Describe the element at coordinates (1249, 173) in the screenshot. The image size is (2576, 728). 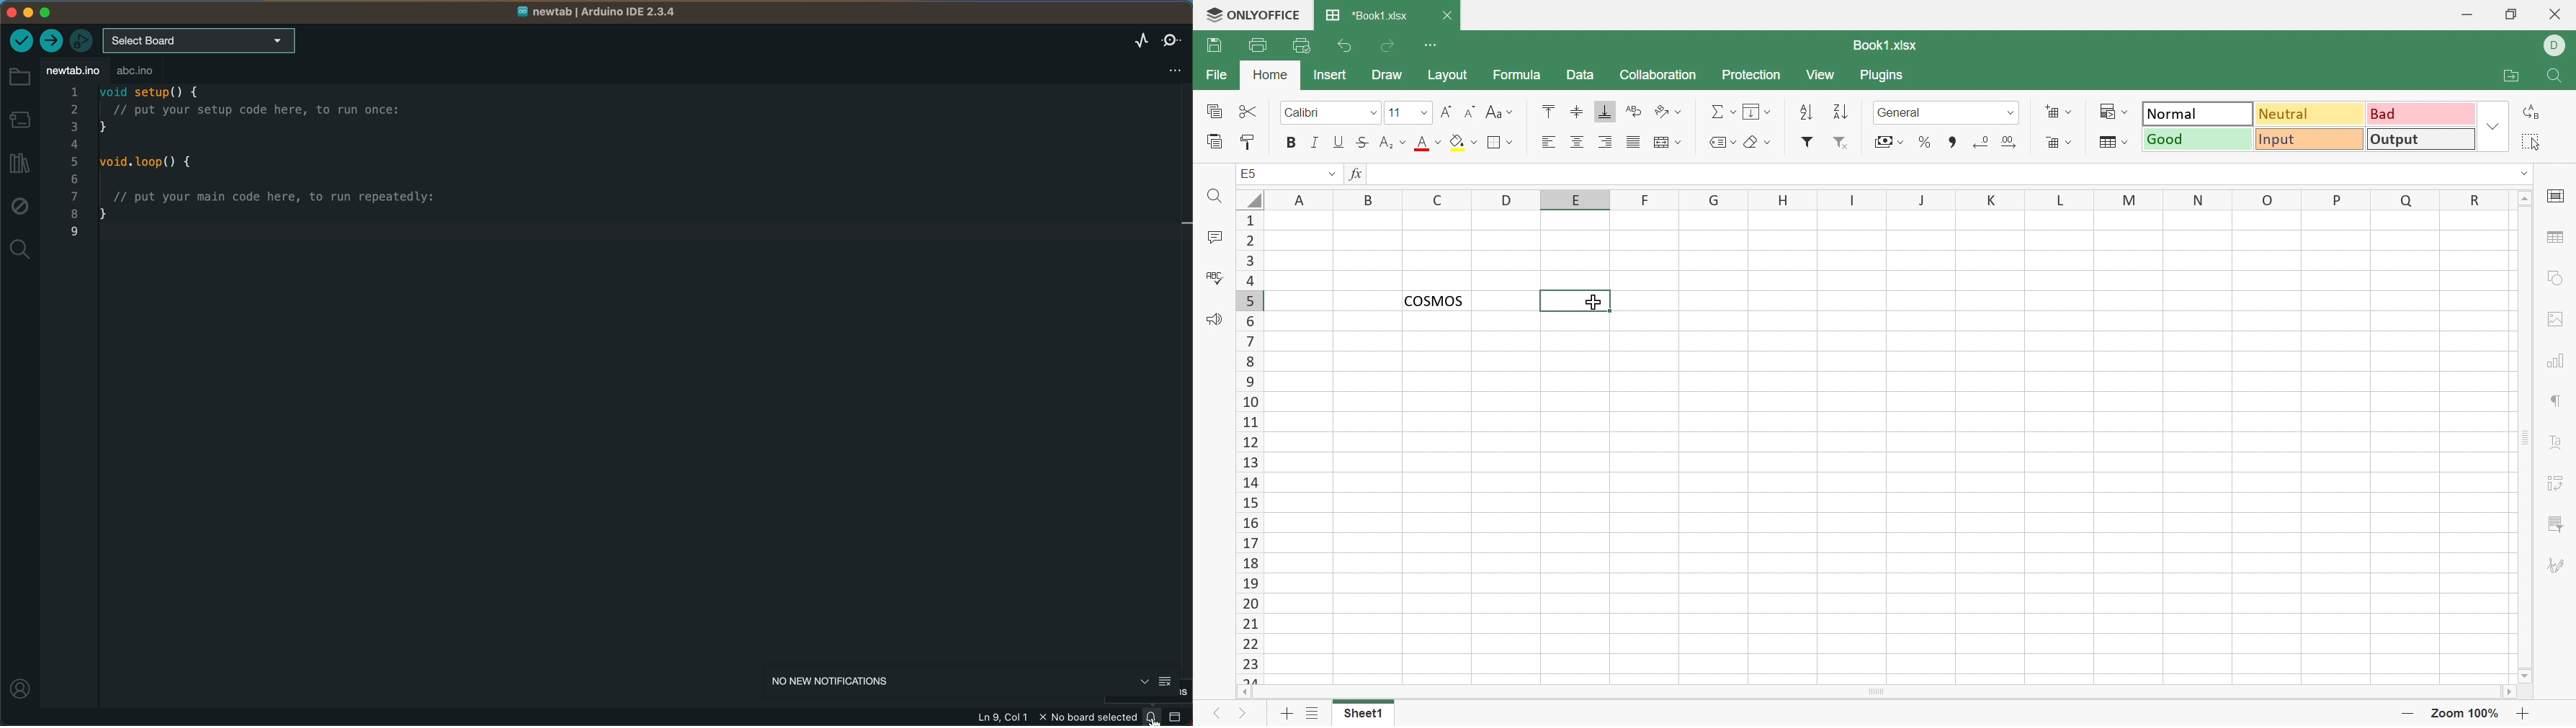
I see `A1` at that location.